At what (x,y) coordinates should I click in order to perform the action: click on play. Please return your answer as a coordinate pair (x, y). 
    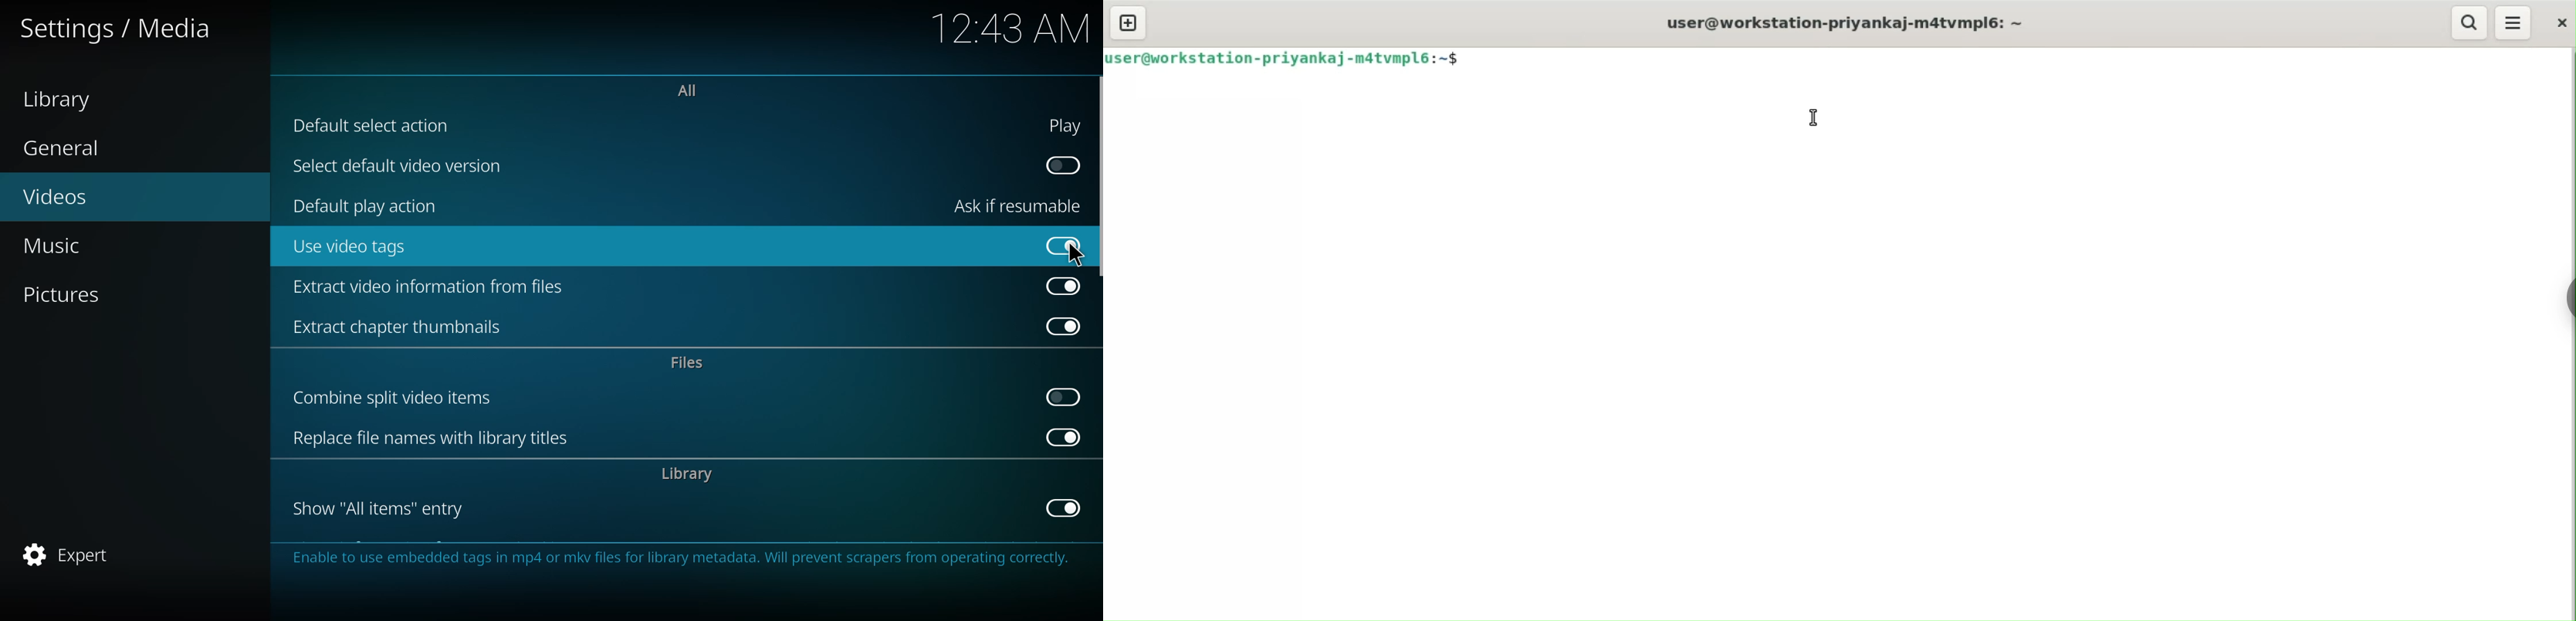
    Looking at the image, I should click on (1067, 125).